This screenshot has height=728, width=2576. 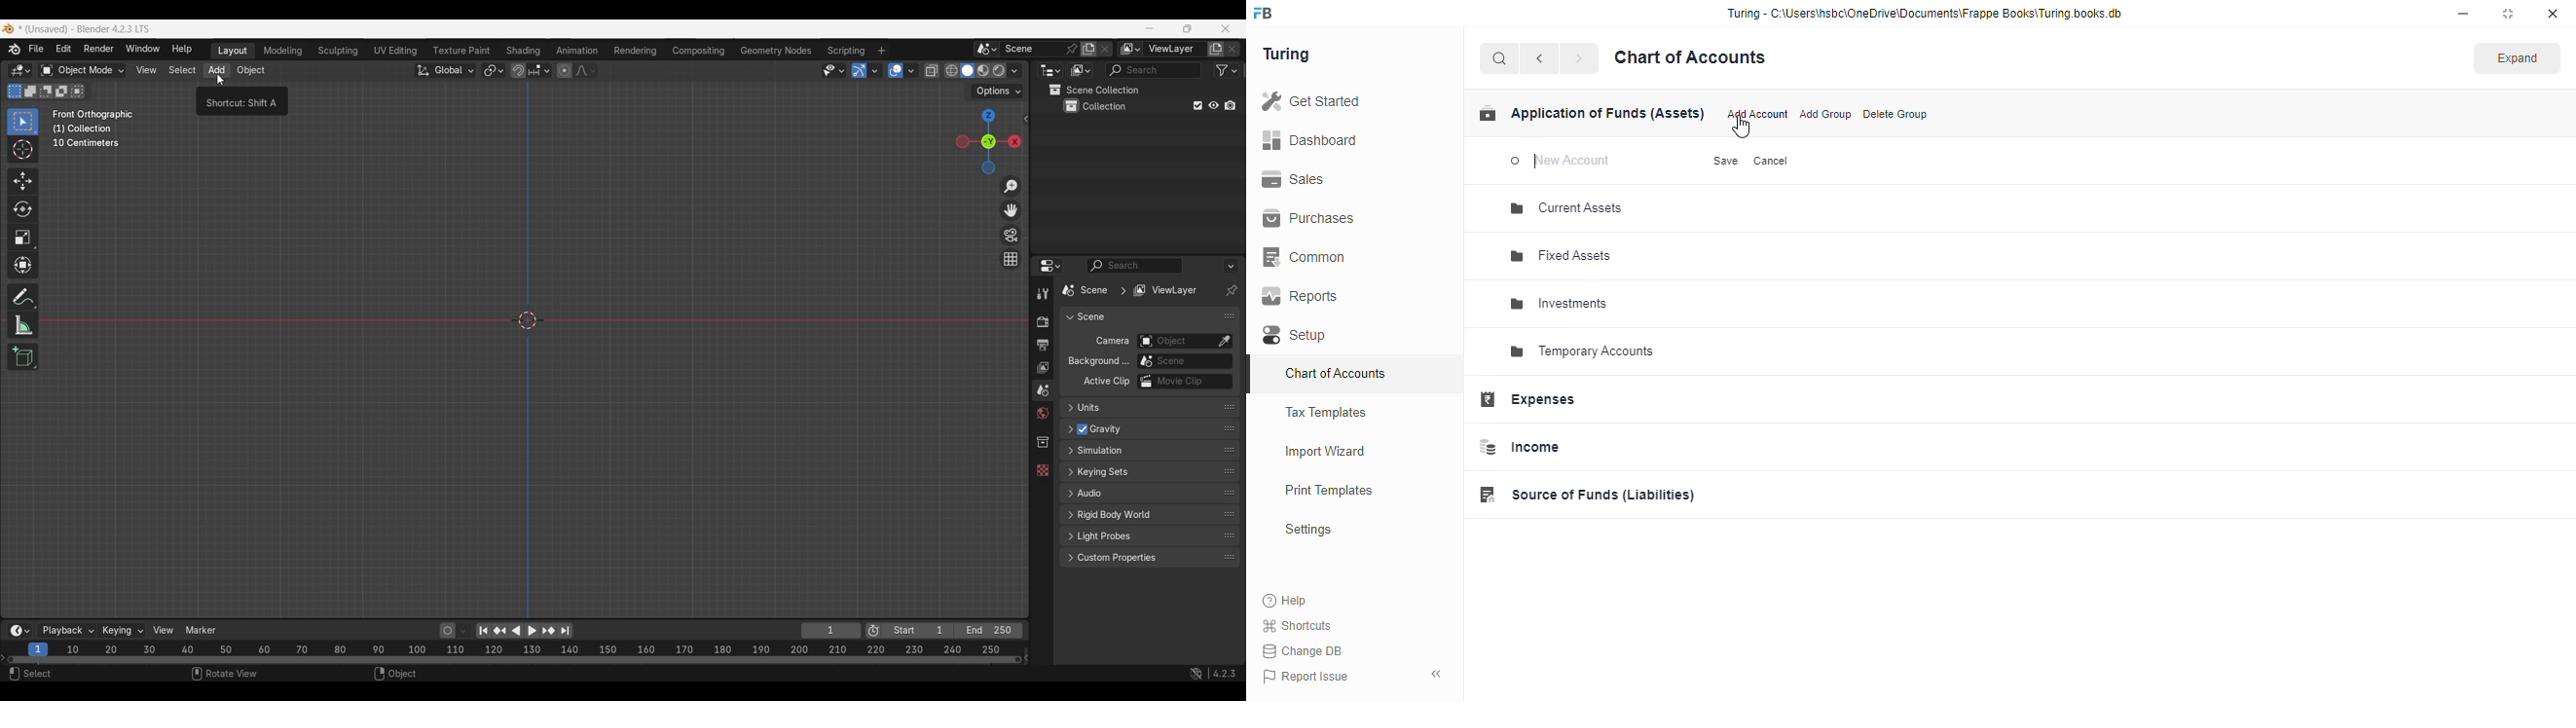 What do you see at coordinates (2463, 14) in the screenshot?
I see `minimize` at bounding box center [2463, 14].